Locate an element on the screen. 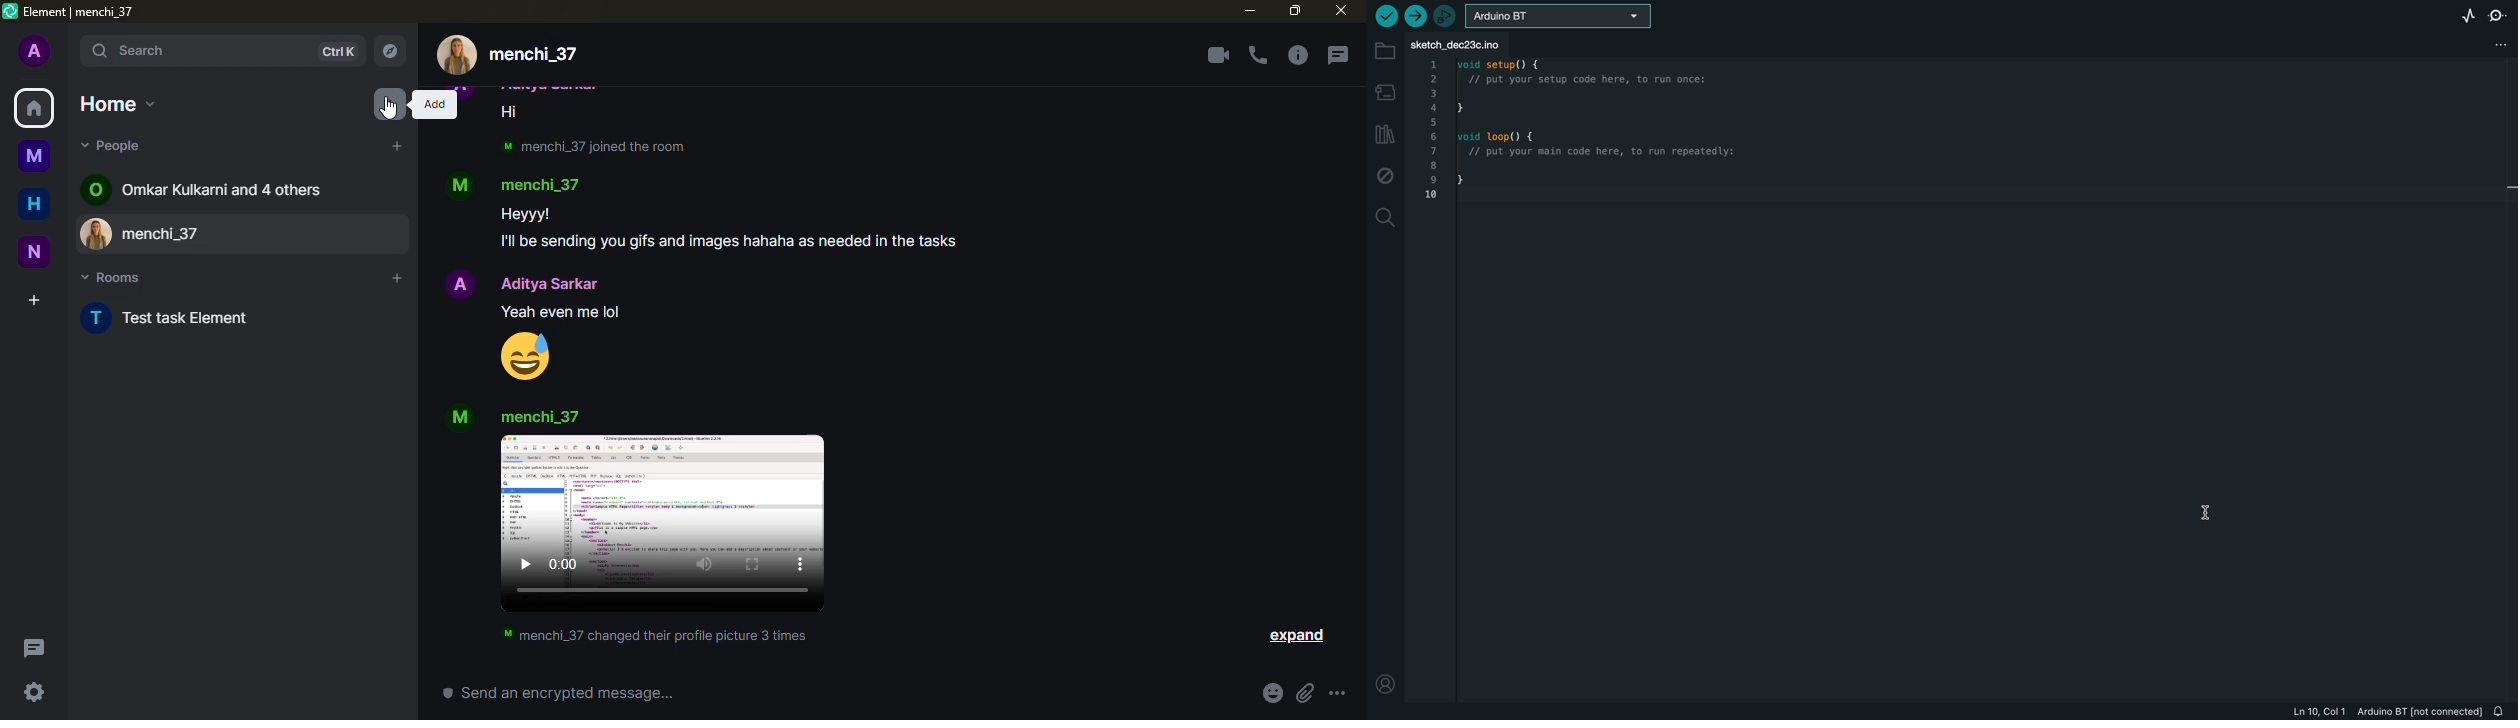 Image resolution: width=2520 pixels, height=728 pixels. Profile initial is located at coordinates (97, 318).